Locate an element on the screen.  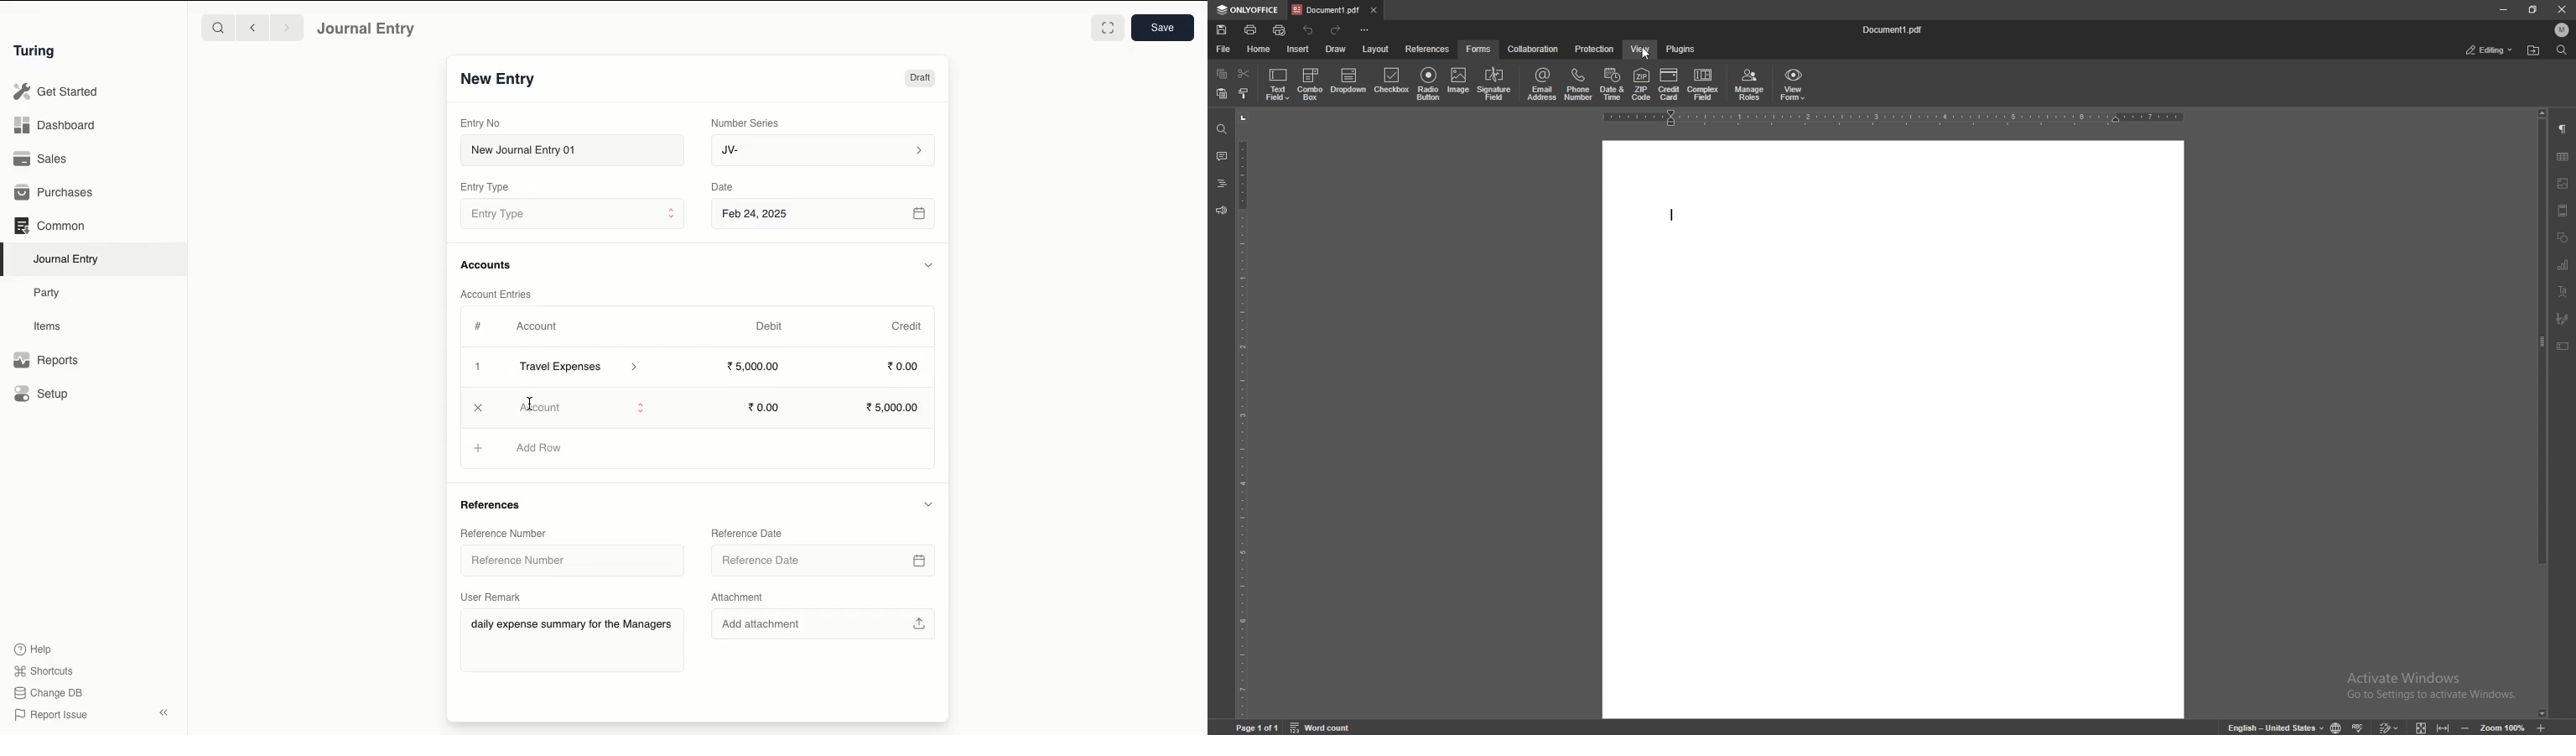
collaboration is located at coordinates (1533, 49).